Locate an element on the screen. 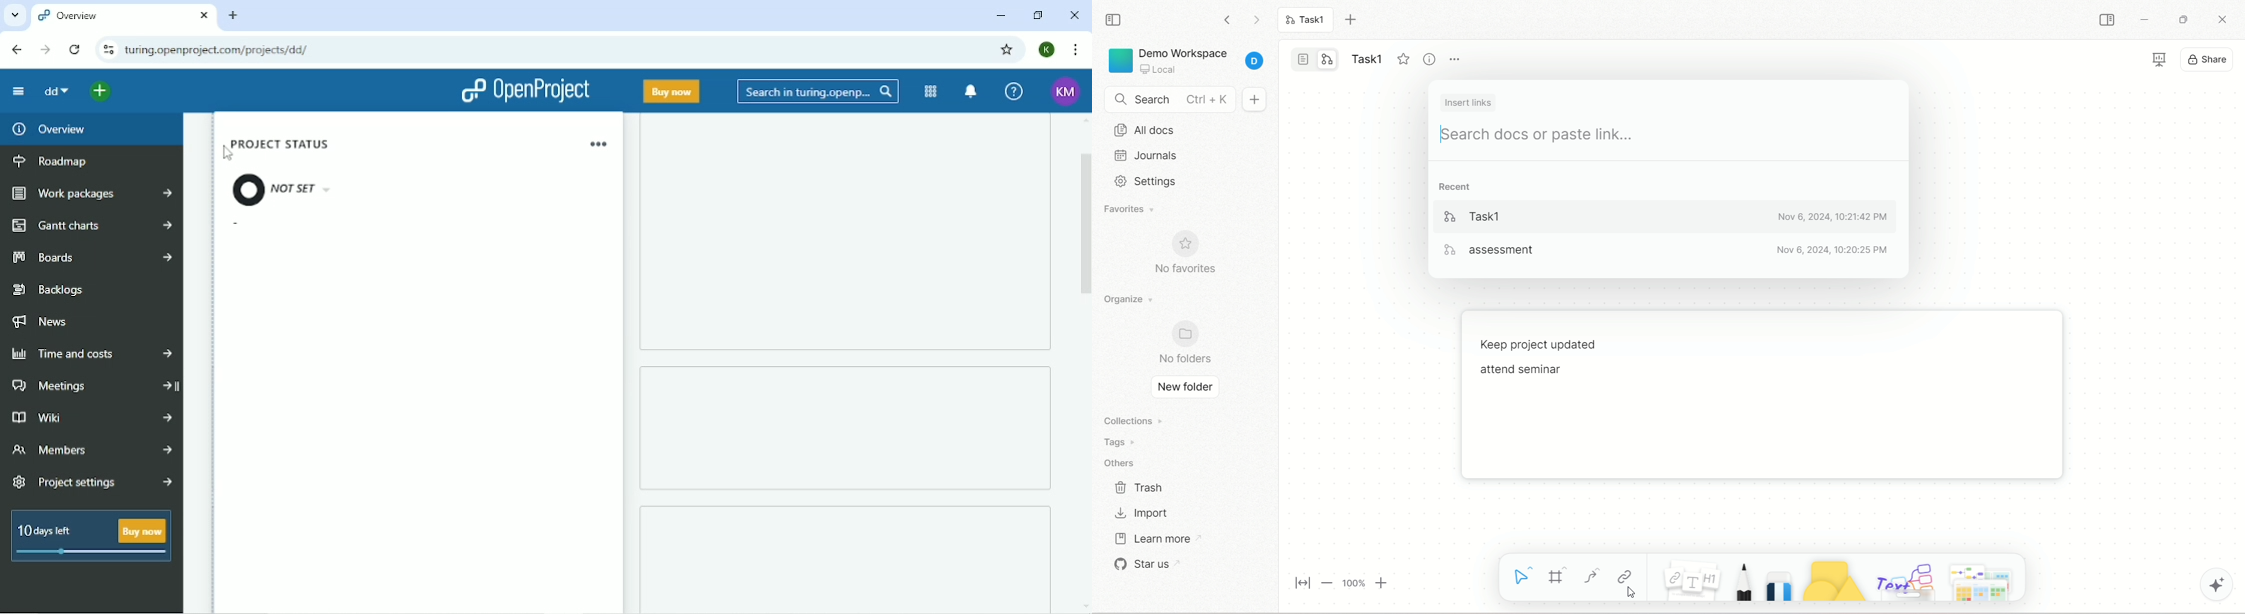  Boards is located at coordinates (89, 258).